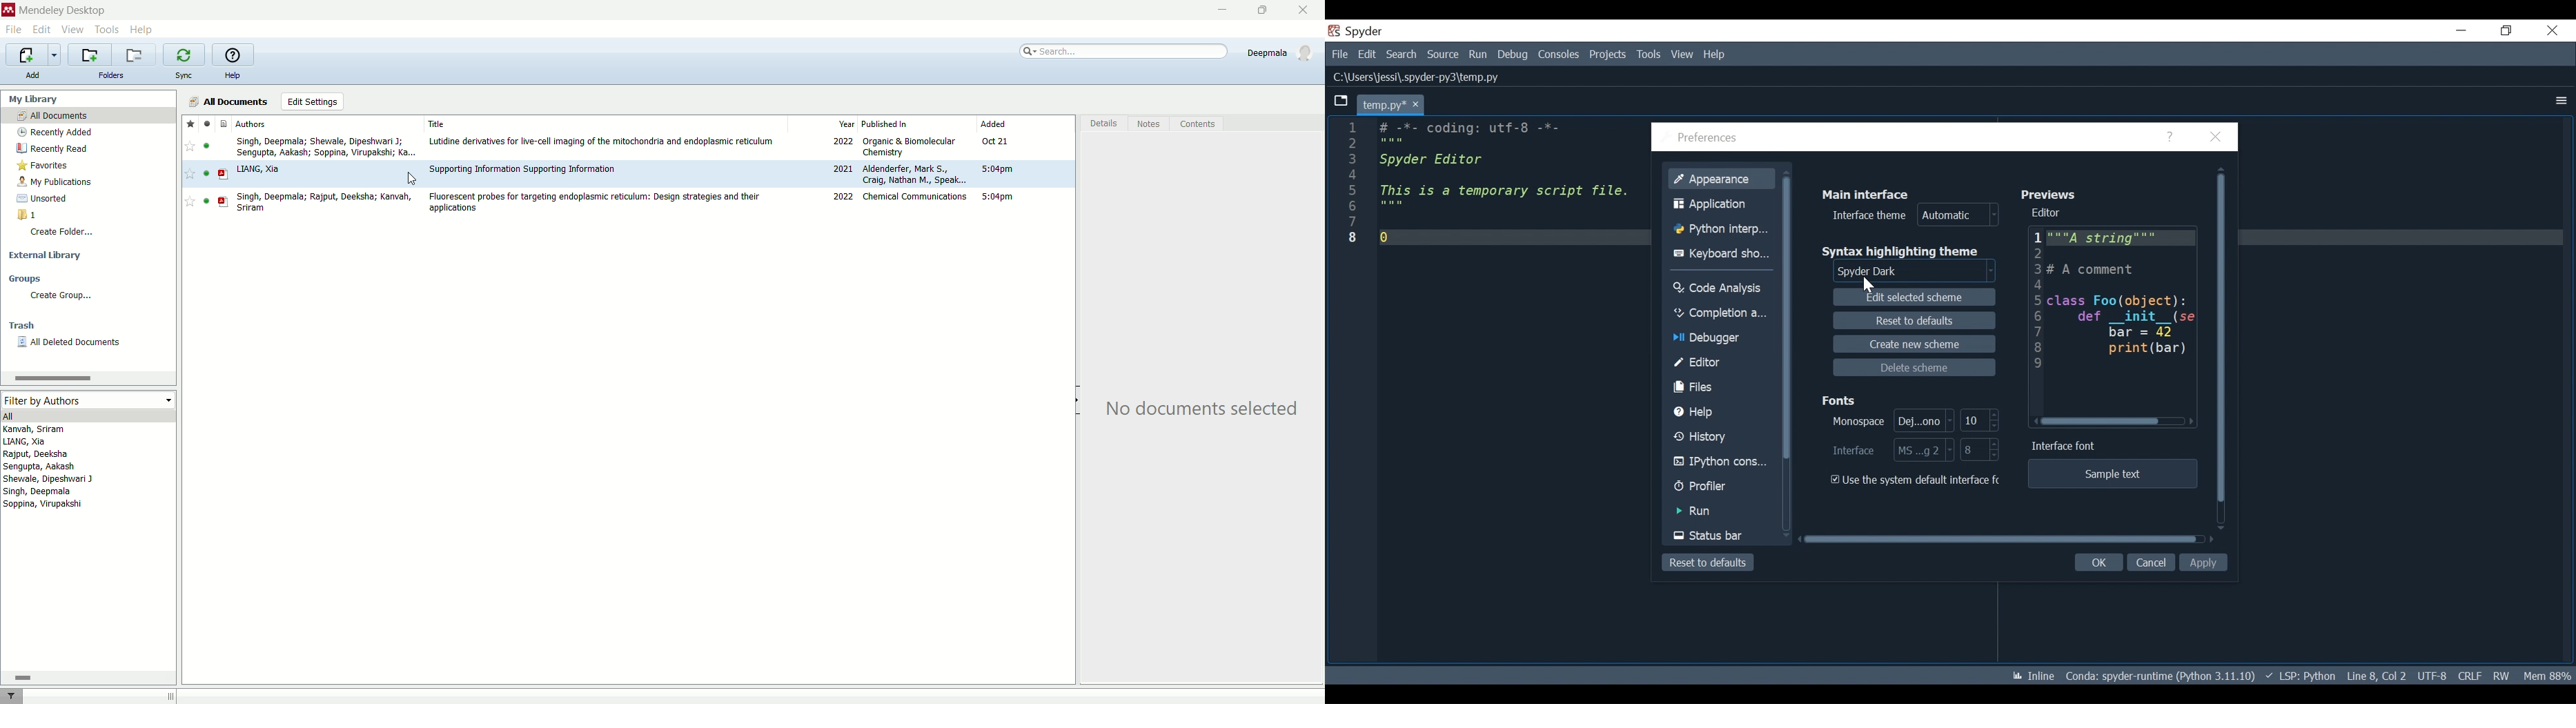 This screenshot has height=728, width=2576. Describe the element at coordinates (1869, 195) in the screenshot. I see `Main Interface` at that location.